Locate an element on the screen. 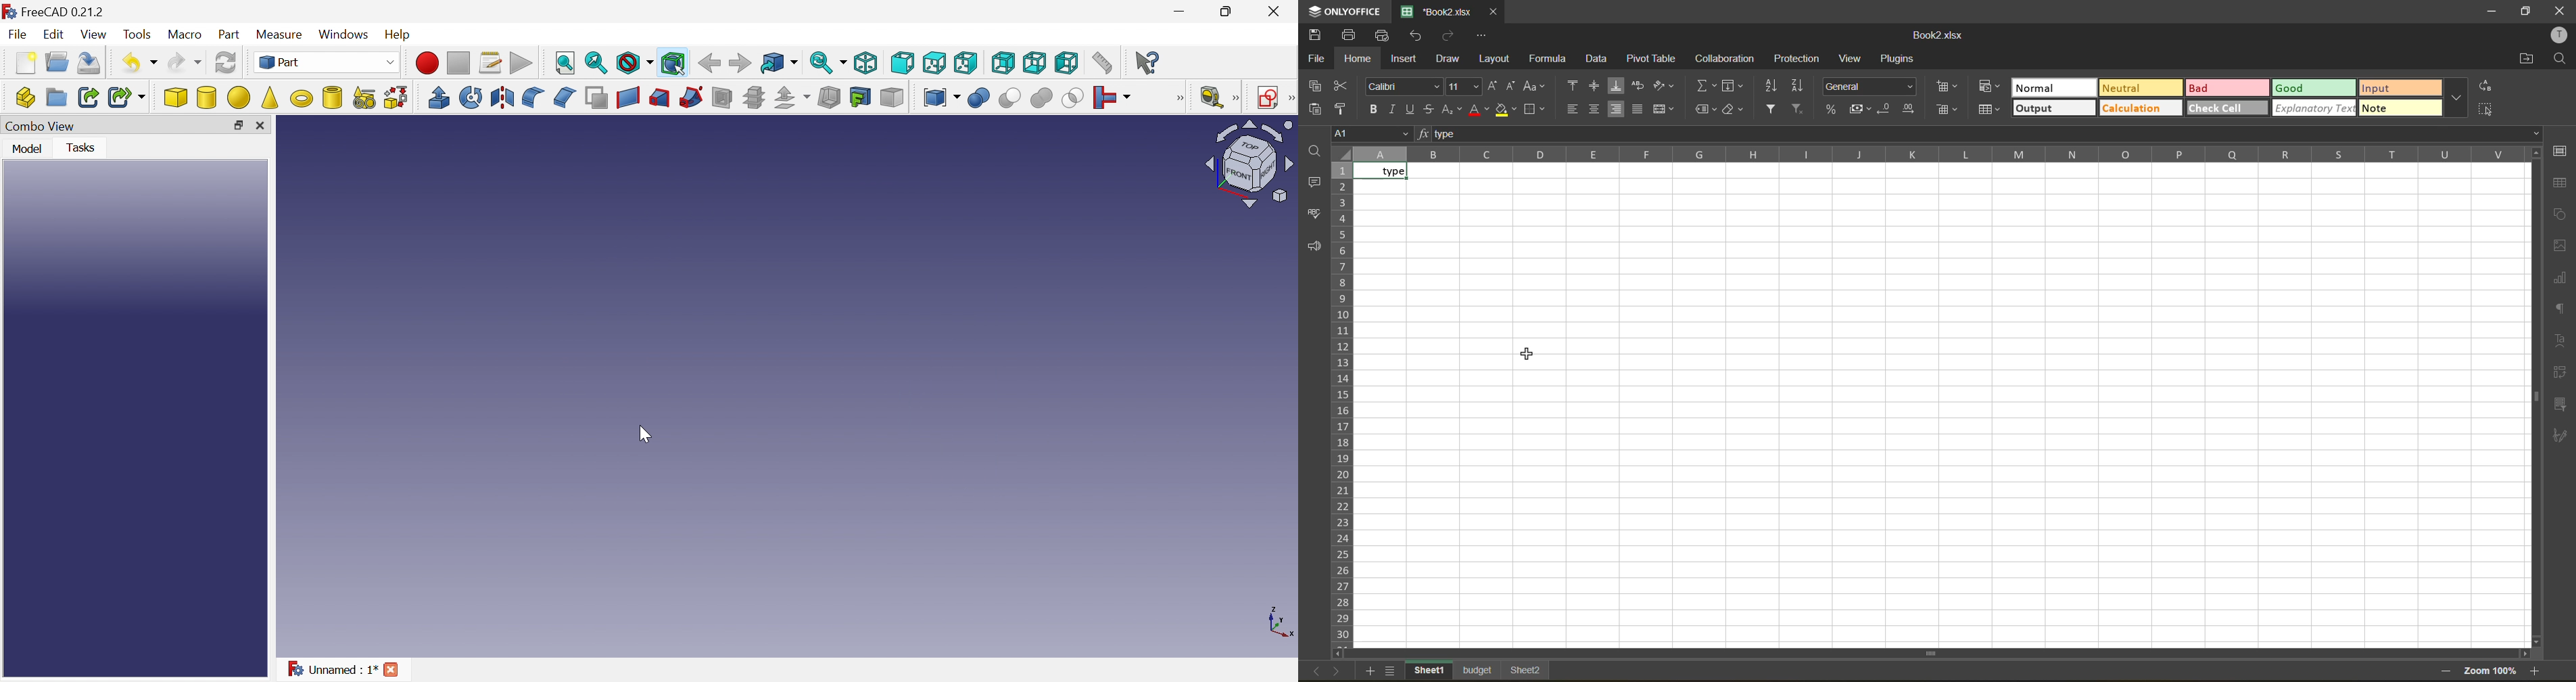  Top is located at coordinates (936, 64).